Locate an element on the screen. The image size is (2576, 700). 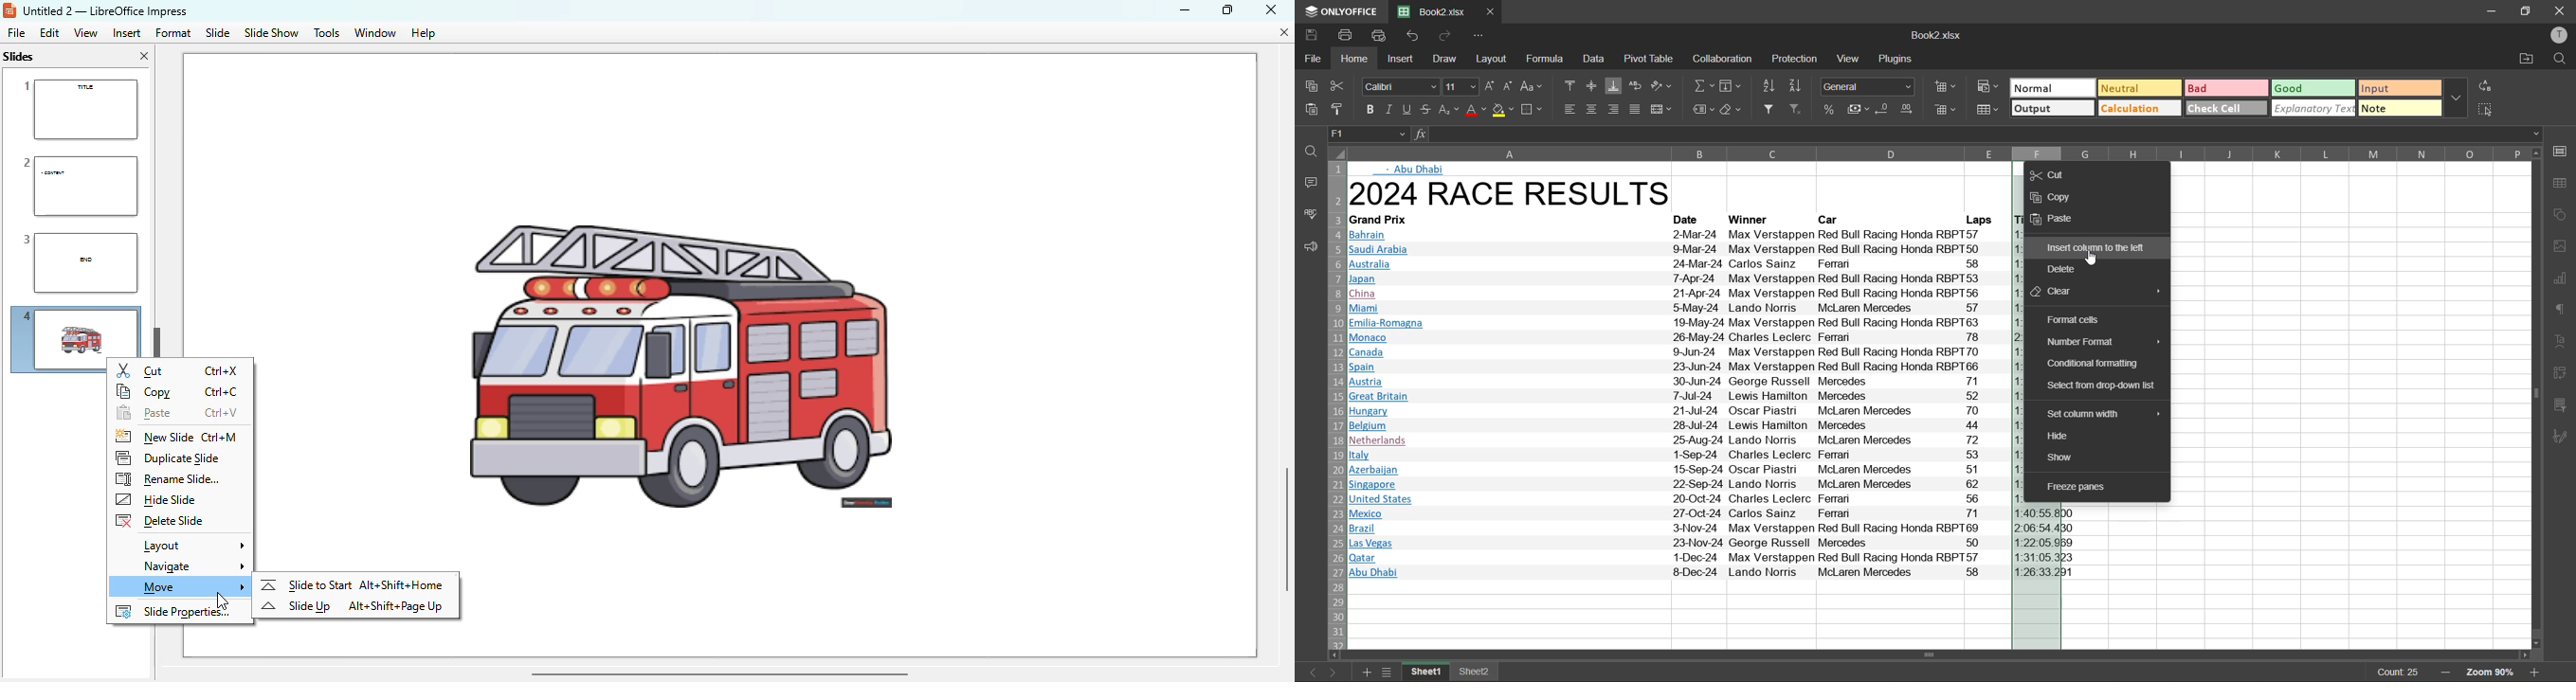
zoom factor 85% is located at coordinates (2492, 672).